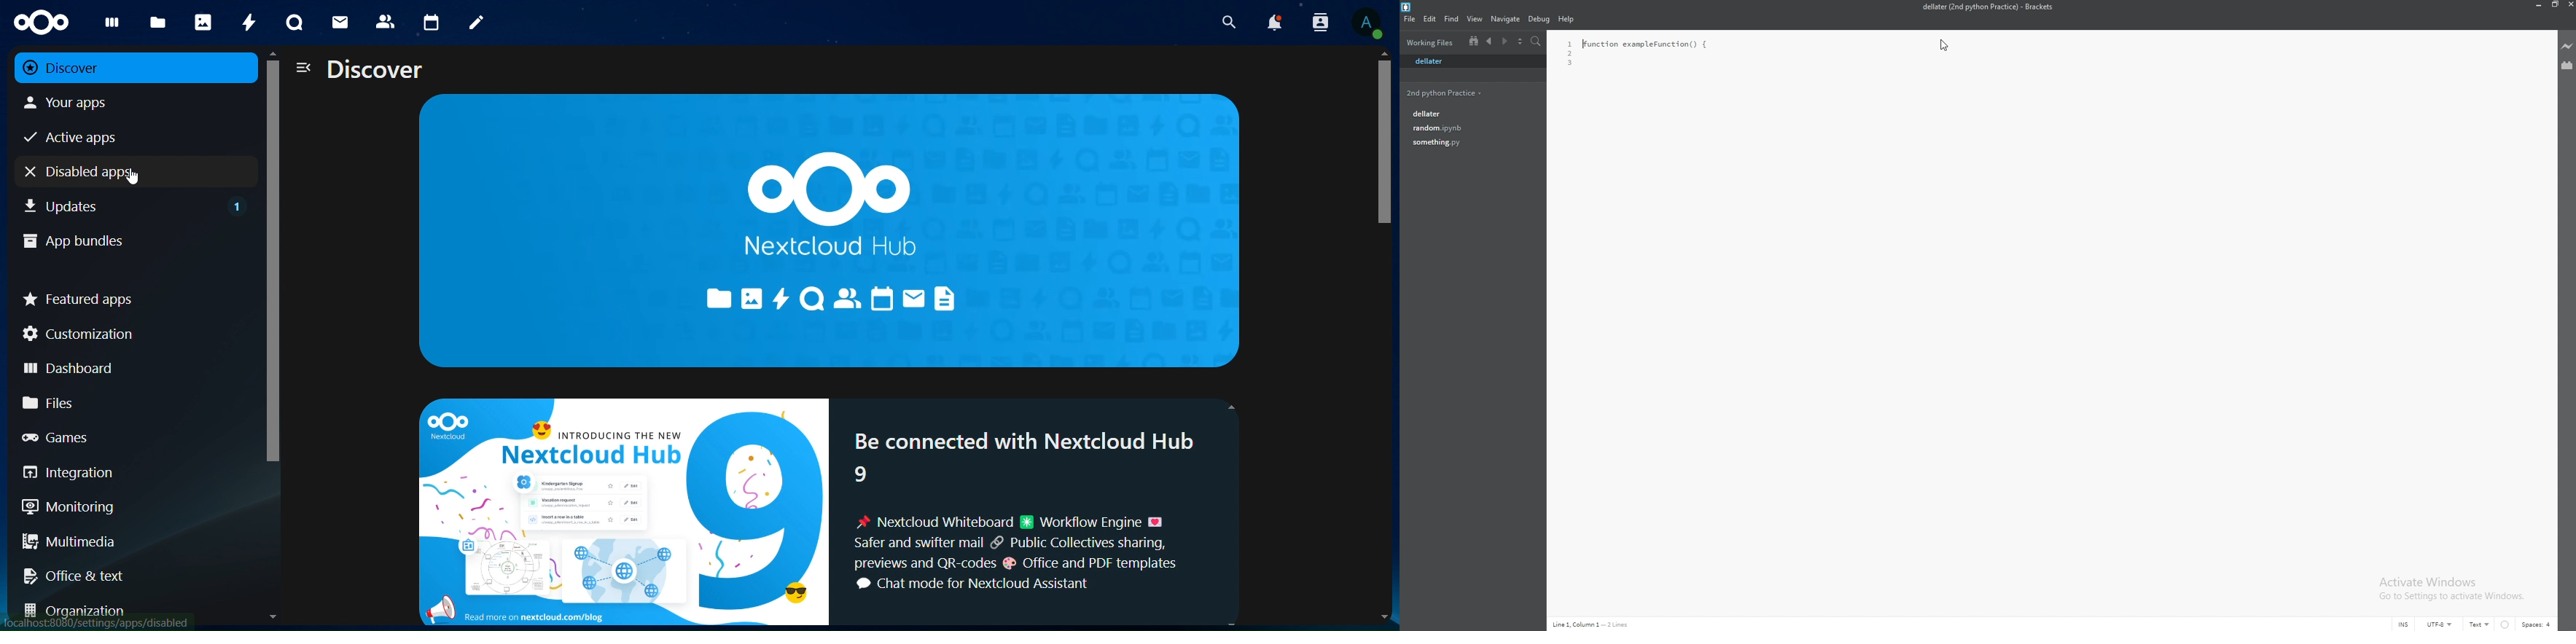 This screenshot has width=2576, height=644. Describe the element at coordinates (65, 173) in the screenshot. I see `disabled apps` at that location.